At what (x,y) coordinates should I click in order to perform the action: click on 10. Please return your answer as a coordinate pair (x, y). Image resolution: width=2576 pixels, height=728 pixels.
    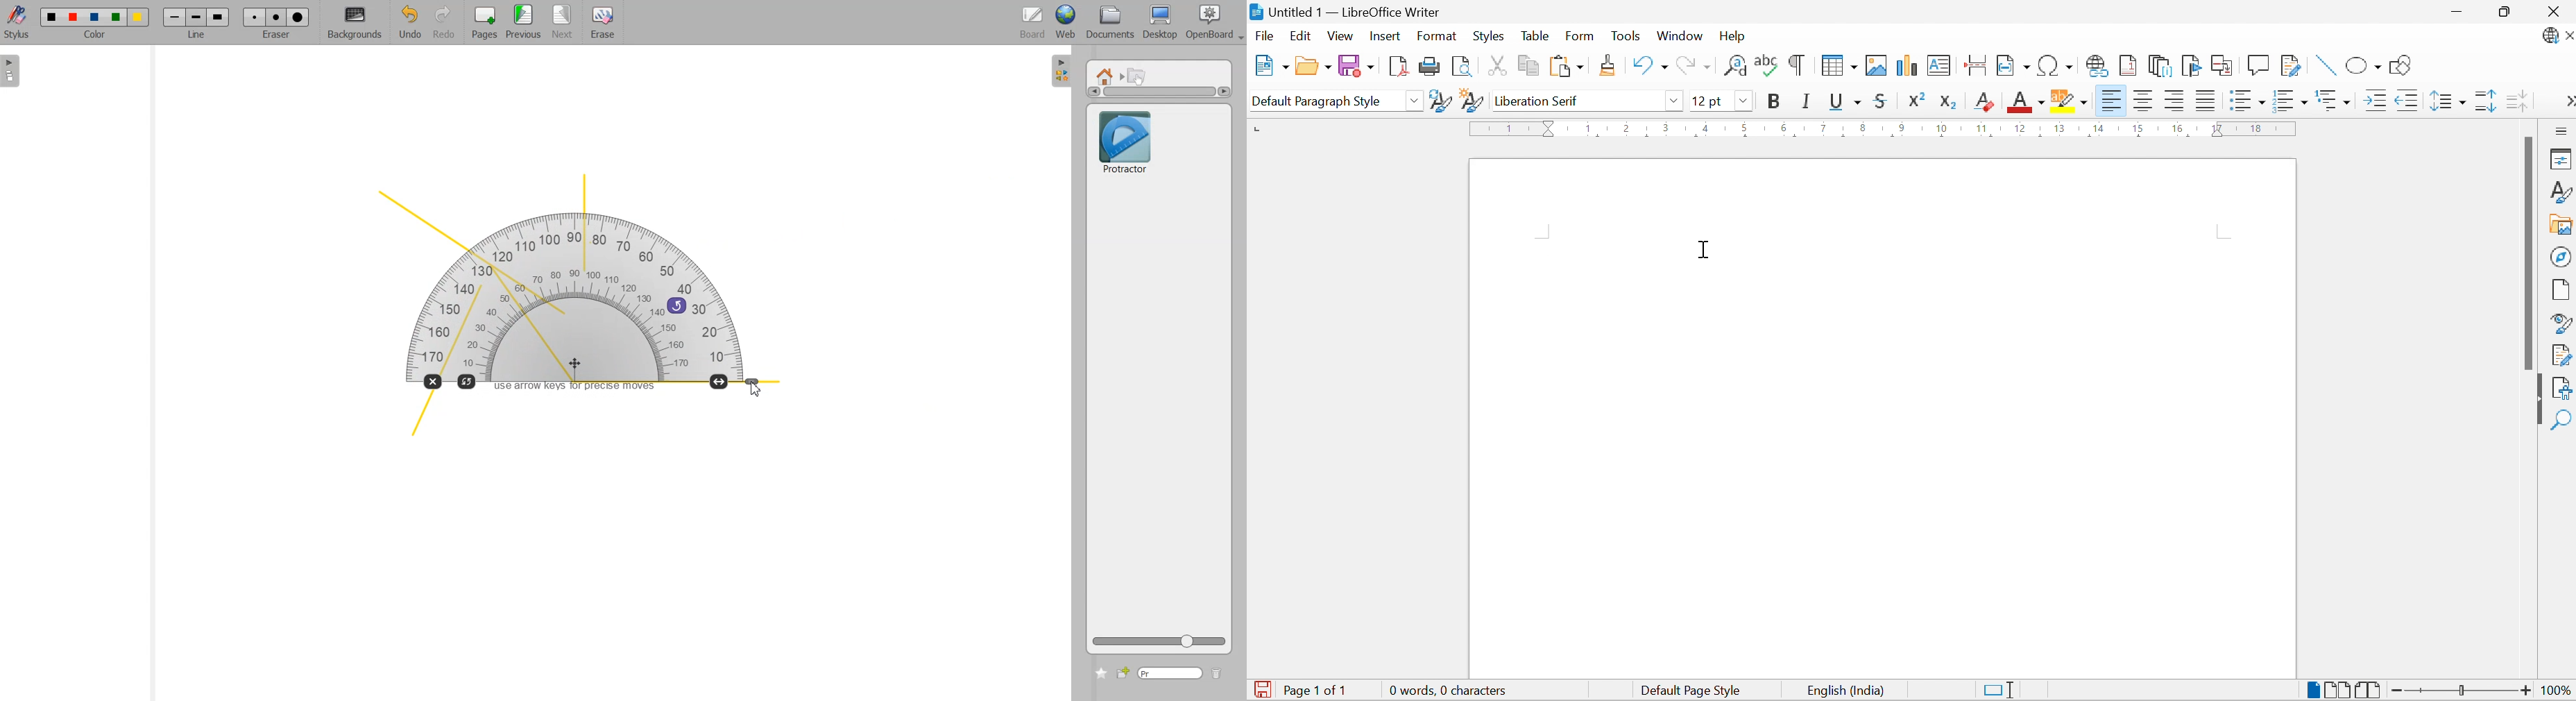
    Looking at the image, I should click on (1942, 128).